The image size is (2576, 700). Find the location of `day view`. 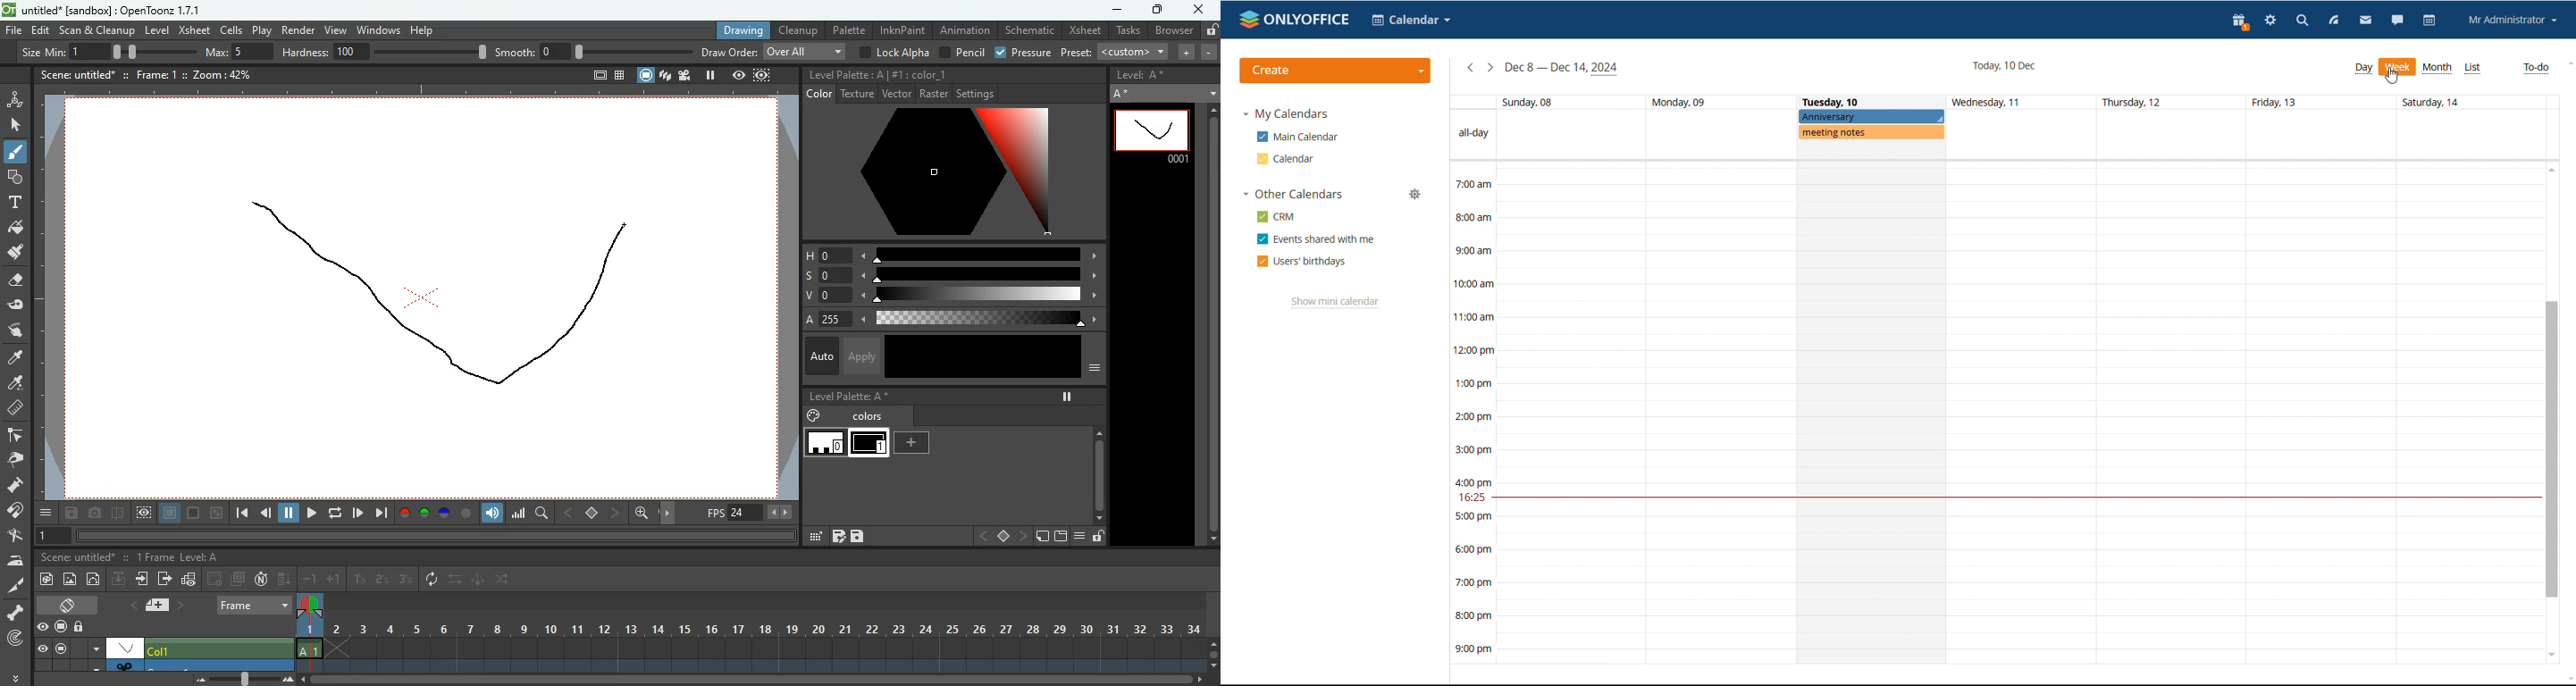

day view is located at coordinates (2364, 69).